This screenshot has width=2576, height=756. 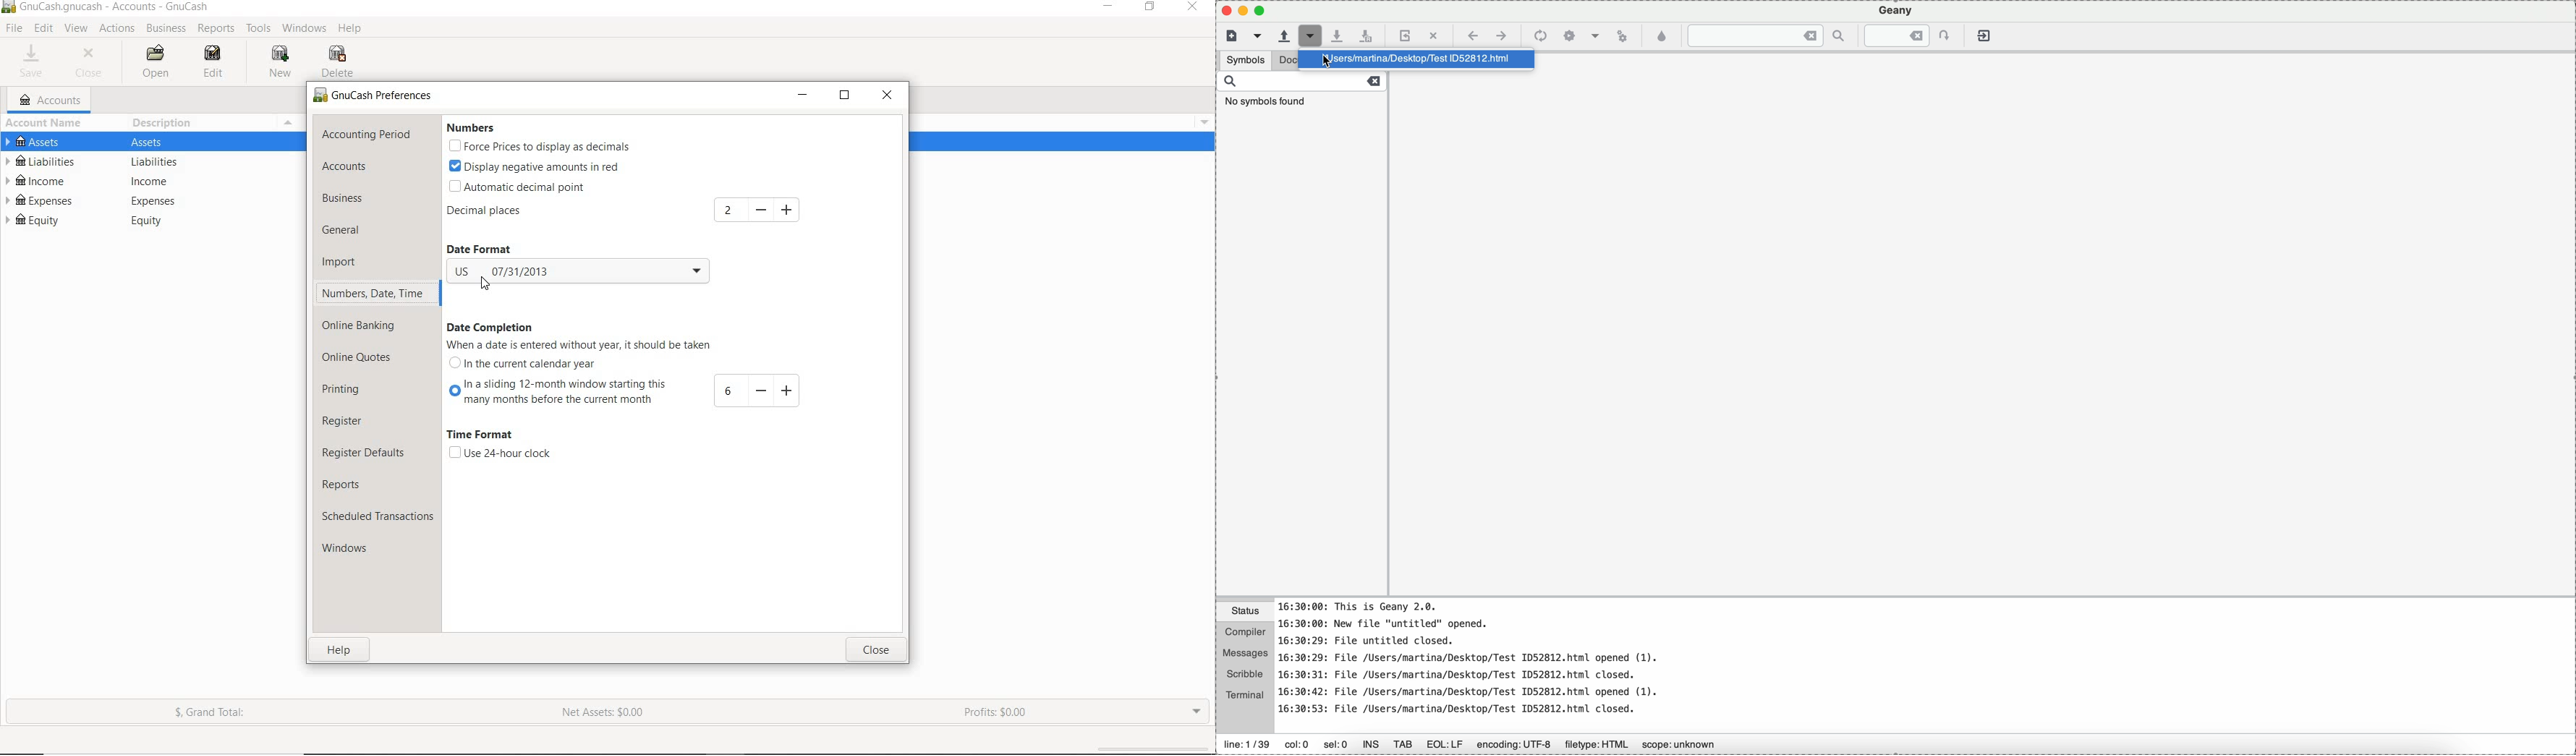 I want to click on printing, so click(x=352, y=391).